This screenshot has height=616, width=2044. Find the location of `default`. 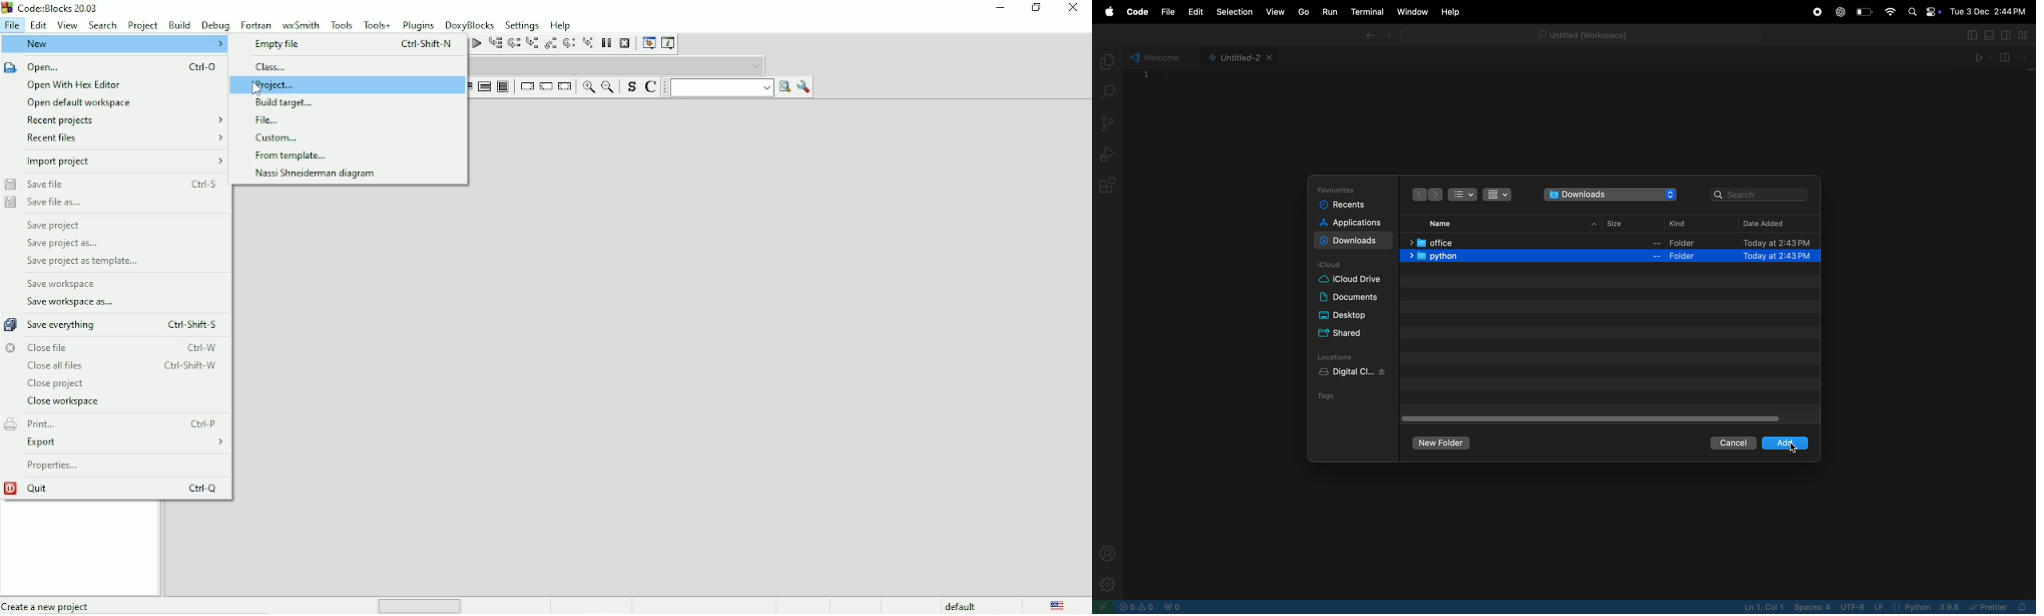

default is located at coordinates (961, 605).